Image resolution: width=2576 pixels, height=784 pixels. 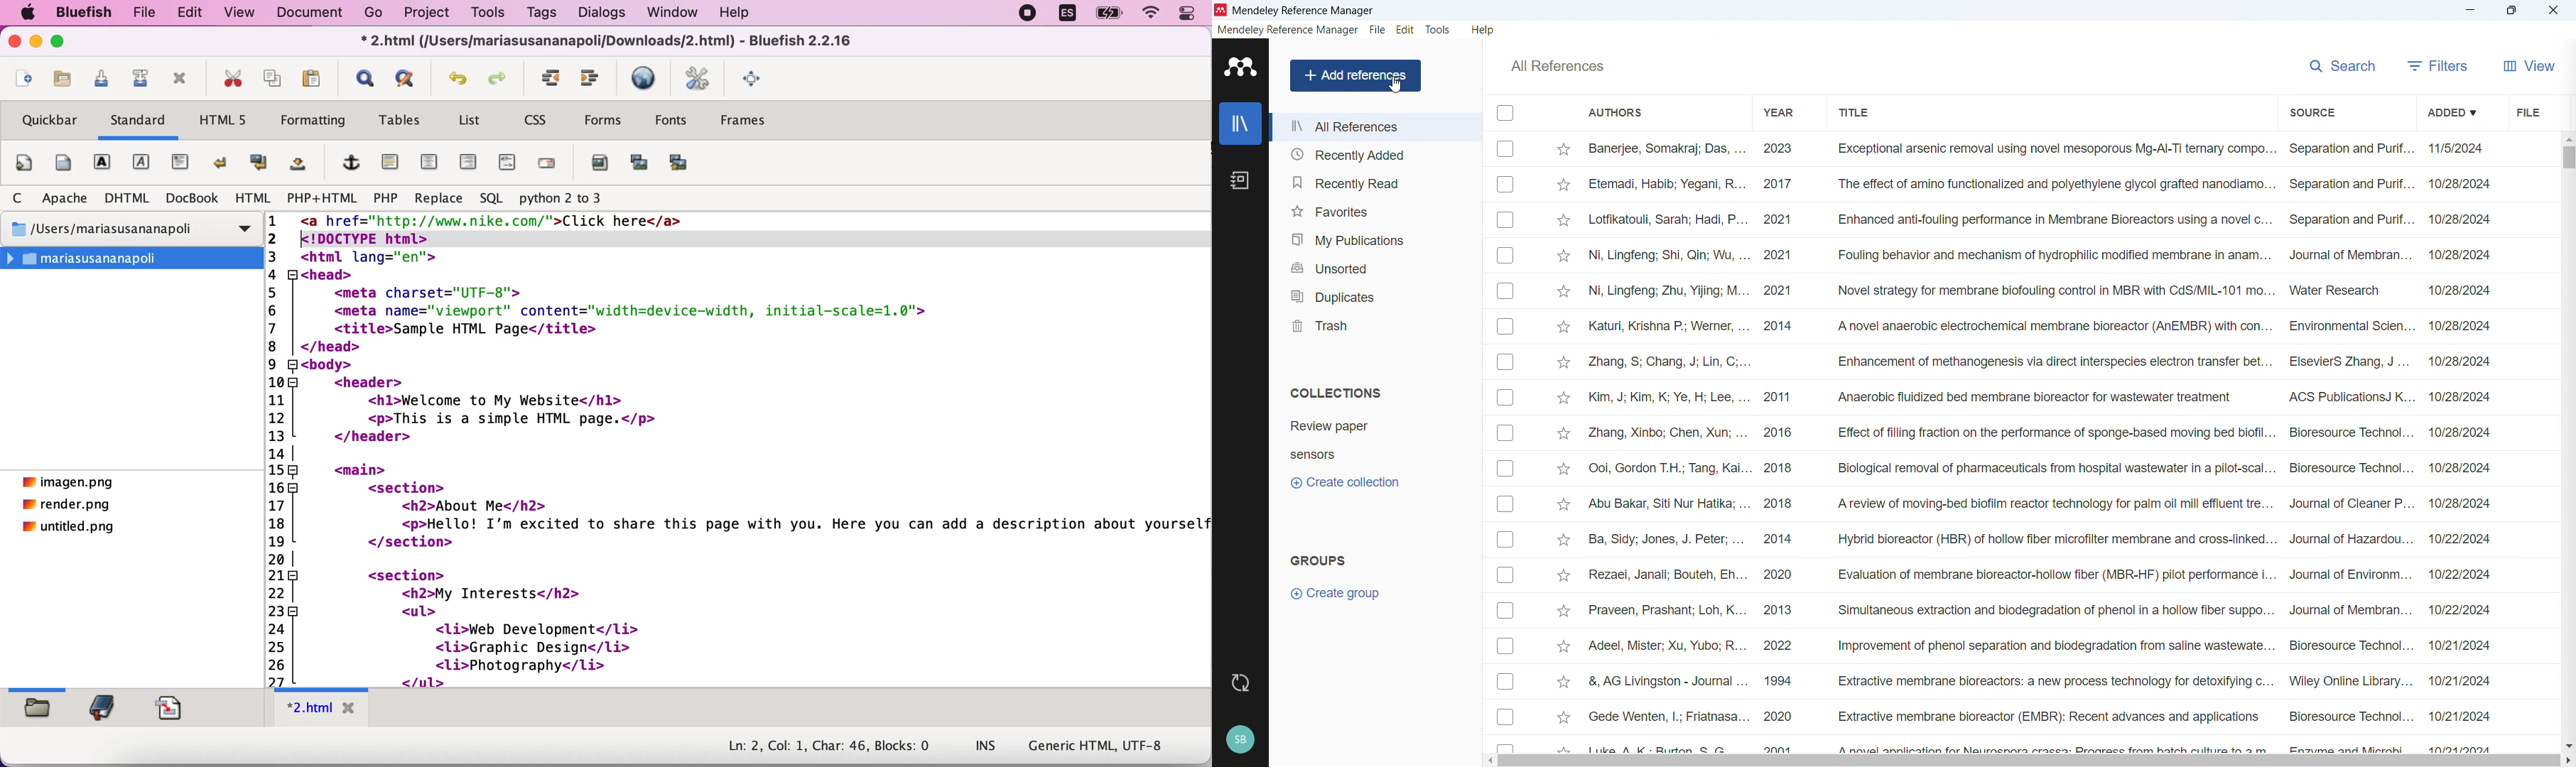 What do you see at coordinates (674, 14) in the screenshot?
I see `window` at bounding box center [674, 14].